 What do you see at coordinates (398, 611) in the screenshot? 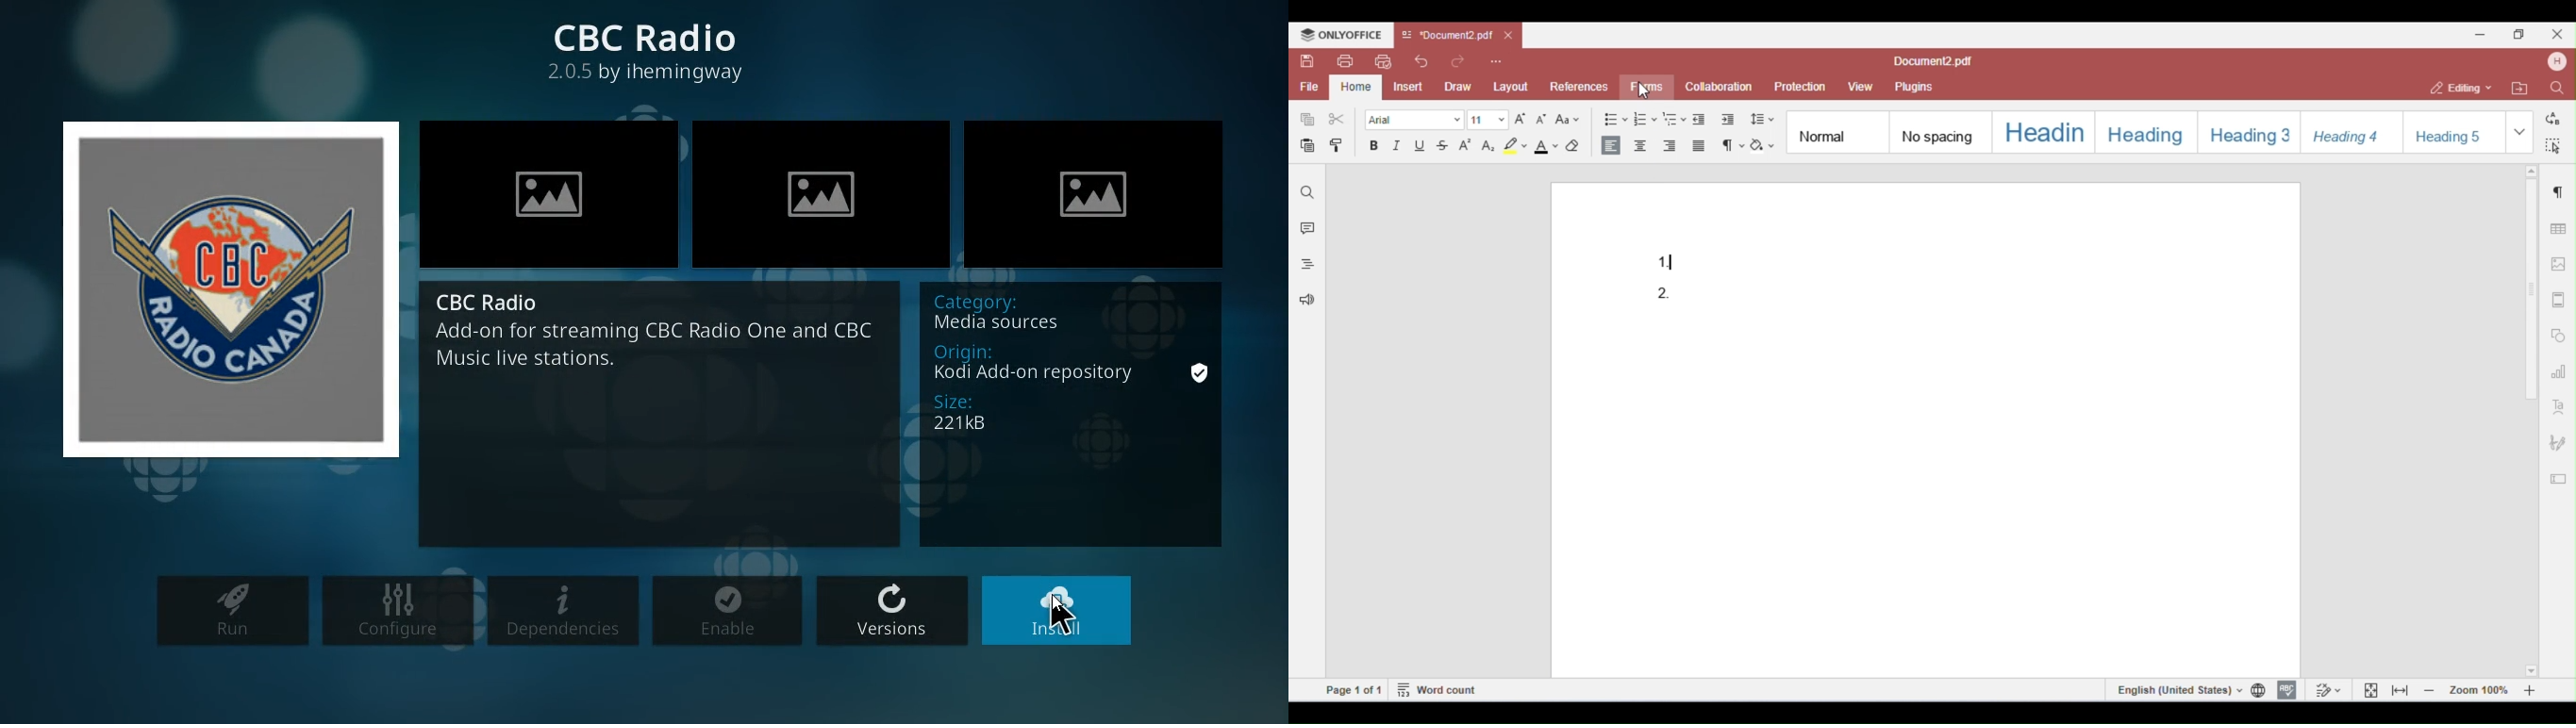
I see `configure` at bounding box center [398, 611].